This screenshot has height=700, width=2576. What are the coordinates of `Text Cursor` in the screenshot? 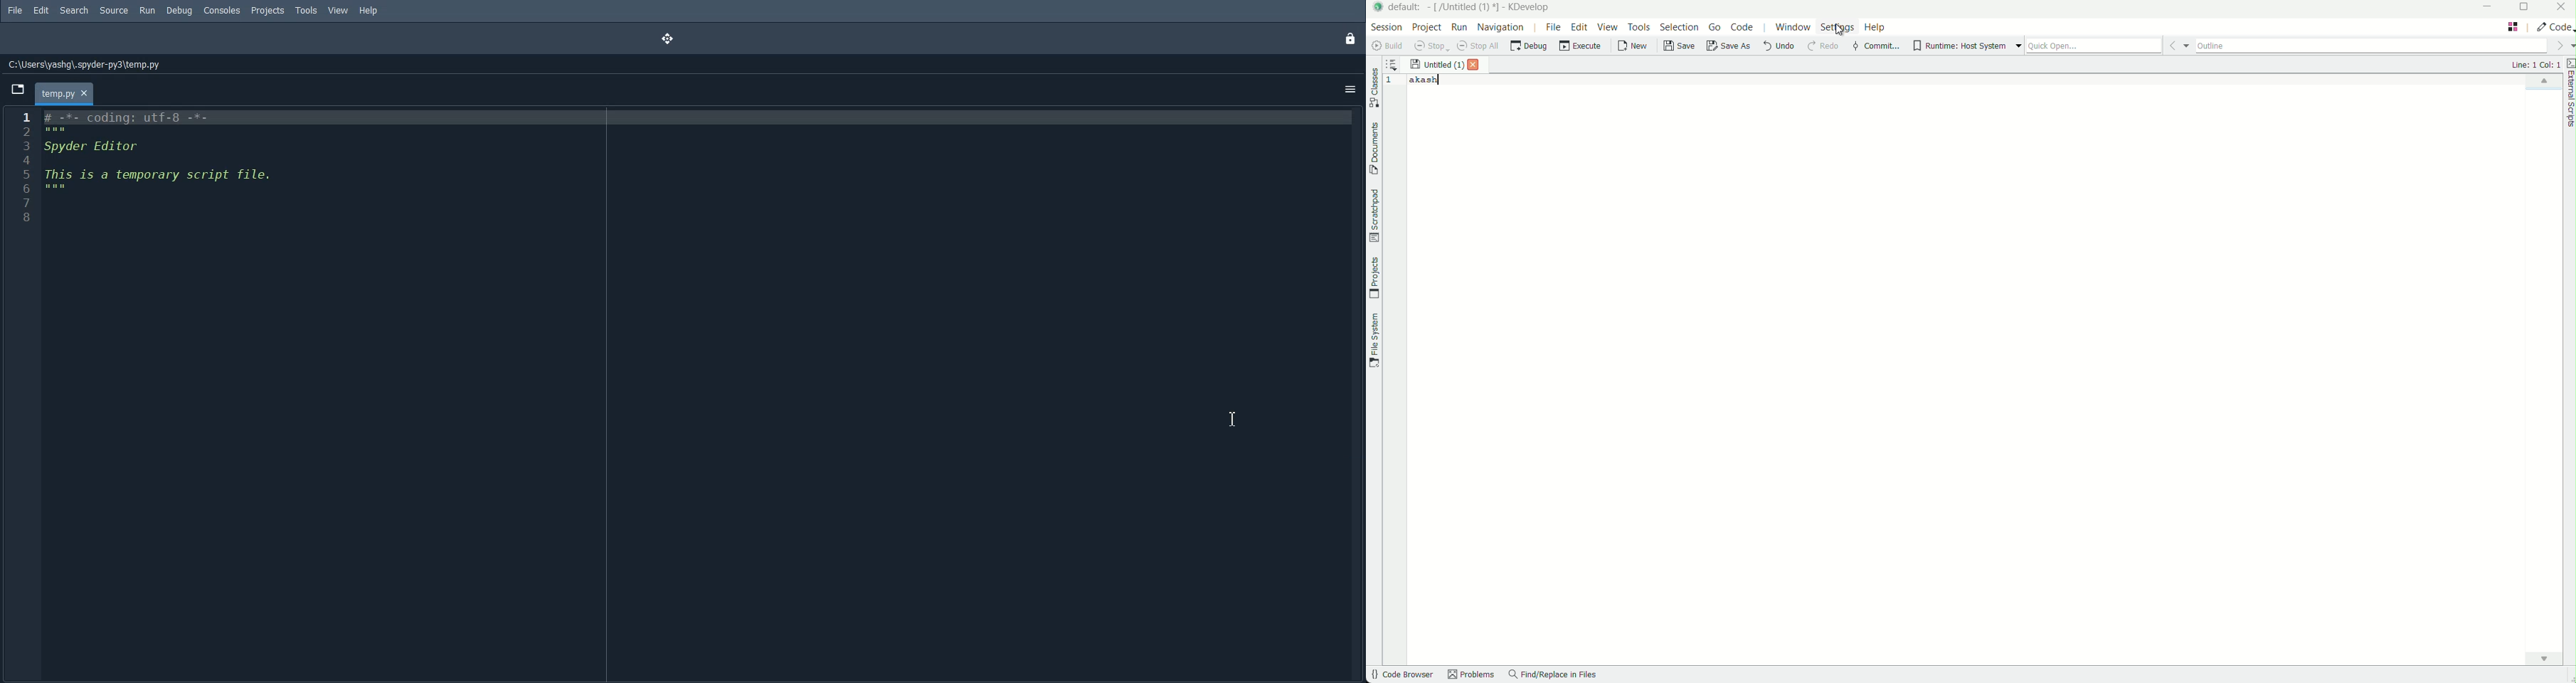 It's located at (1234, 420).